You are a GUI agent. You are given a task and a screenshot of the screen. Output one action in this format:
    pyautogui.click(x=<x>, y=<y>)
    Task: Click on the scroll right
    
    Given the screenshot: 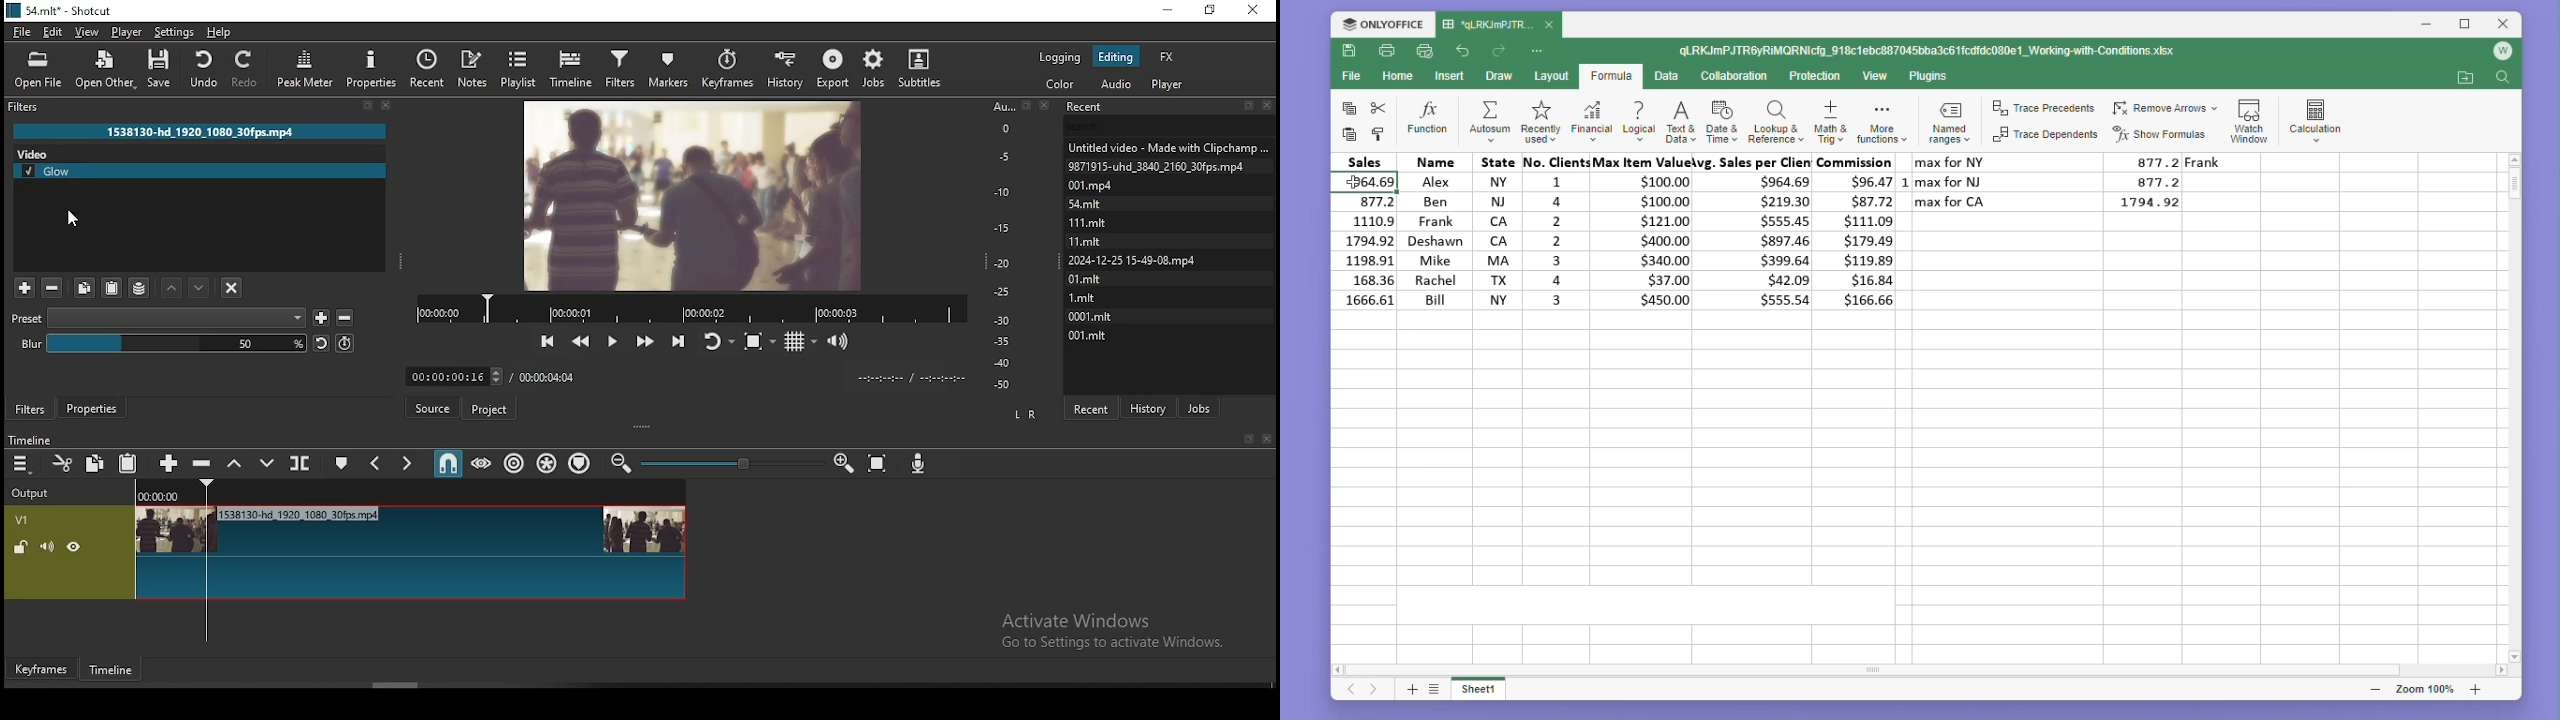 What is the action you would take?
    pyautogui.click(x=2502, y=671)
    